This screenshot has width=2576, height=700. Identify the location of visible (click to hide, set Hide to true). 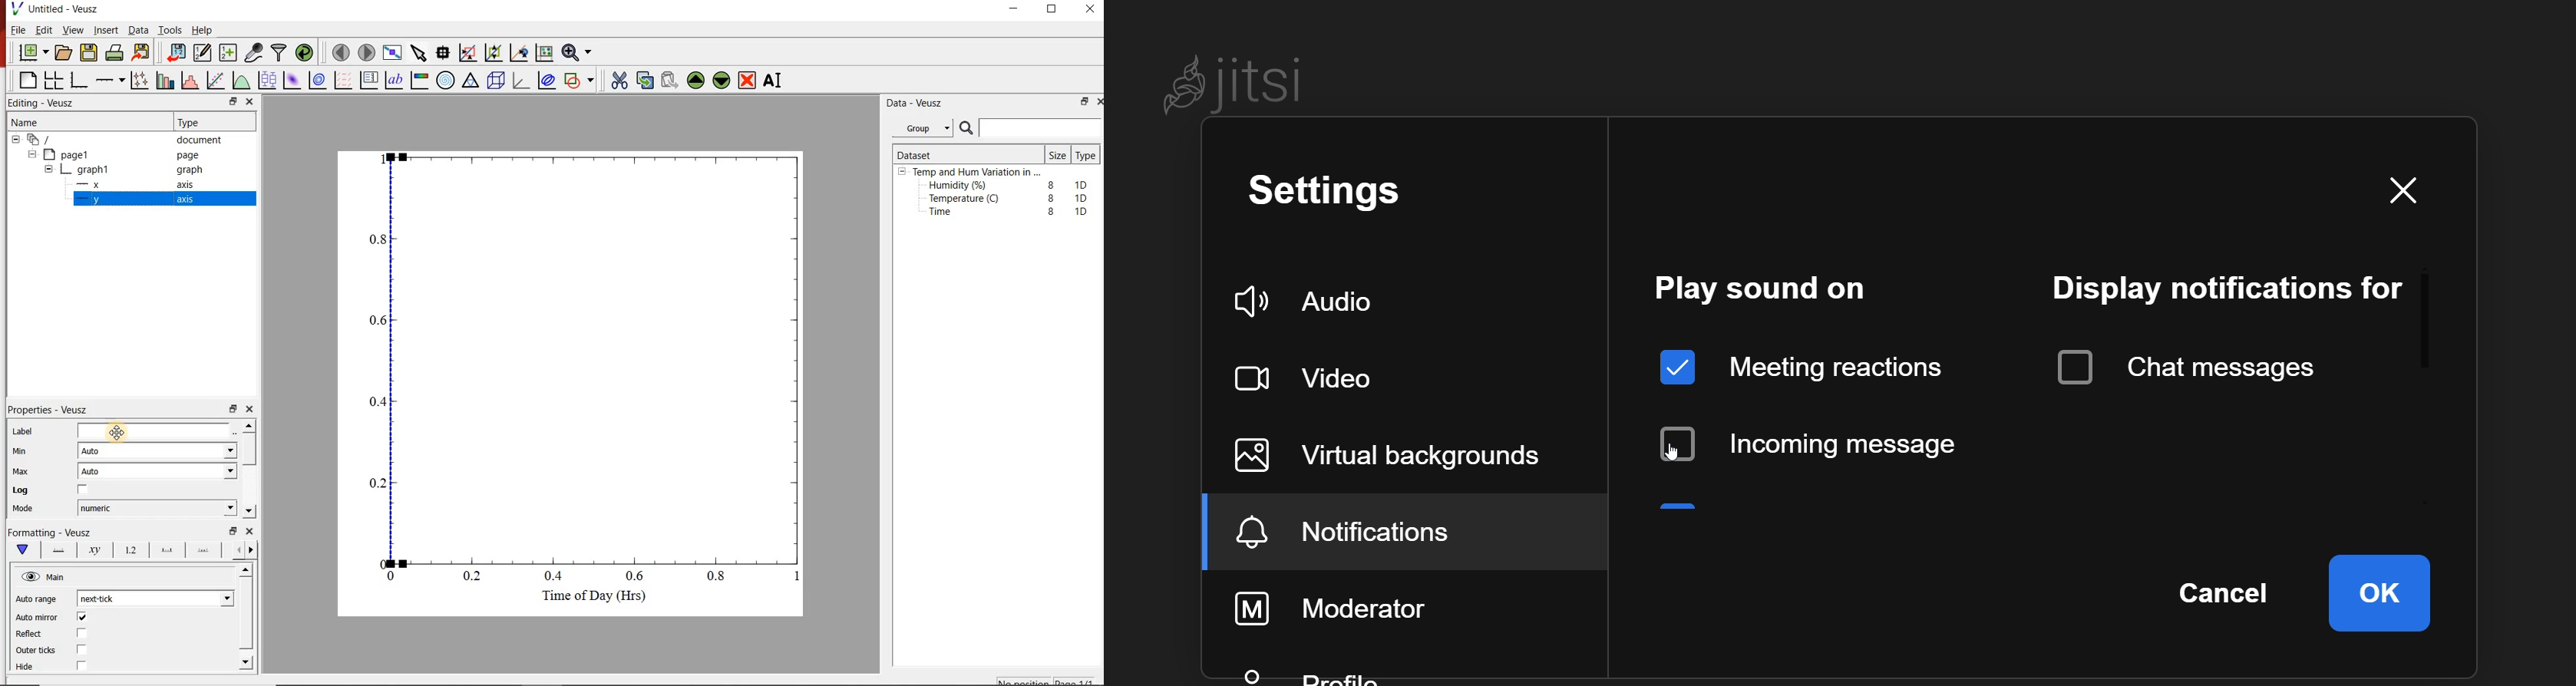
(29, 578).